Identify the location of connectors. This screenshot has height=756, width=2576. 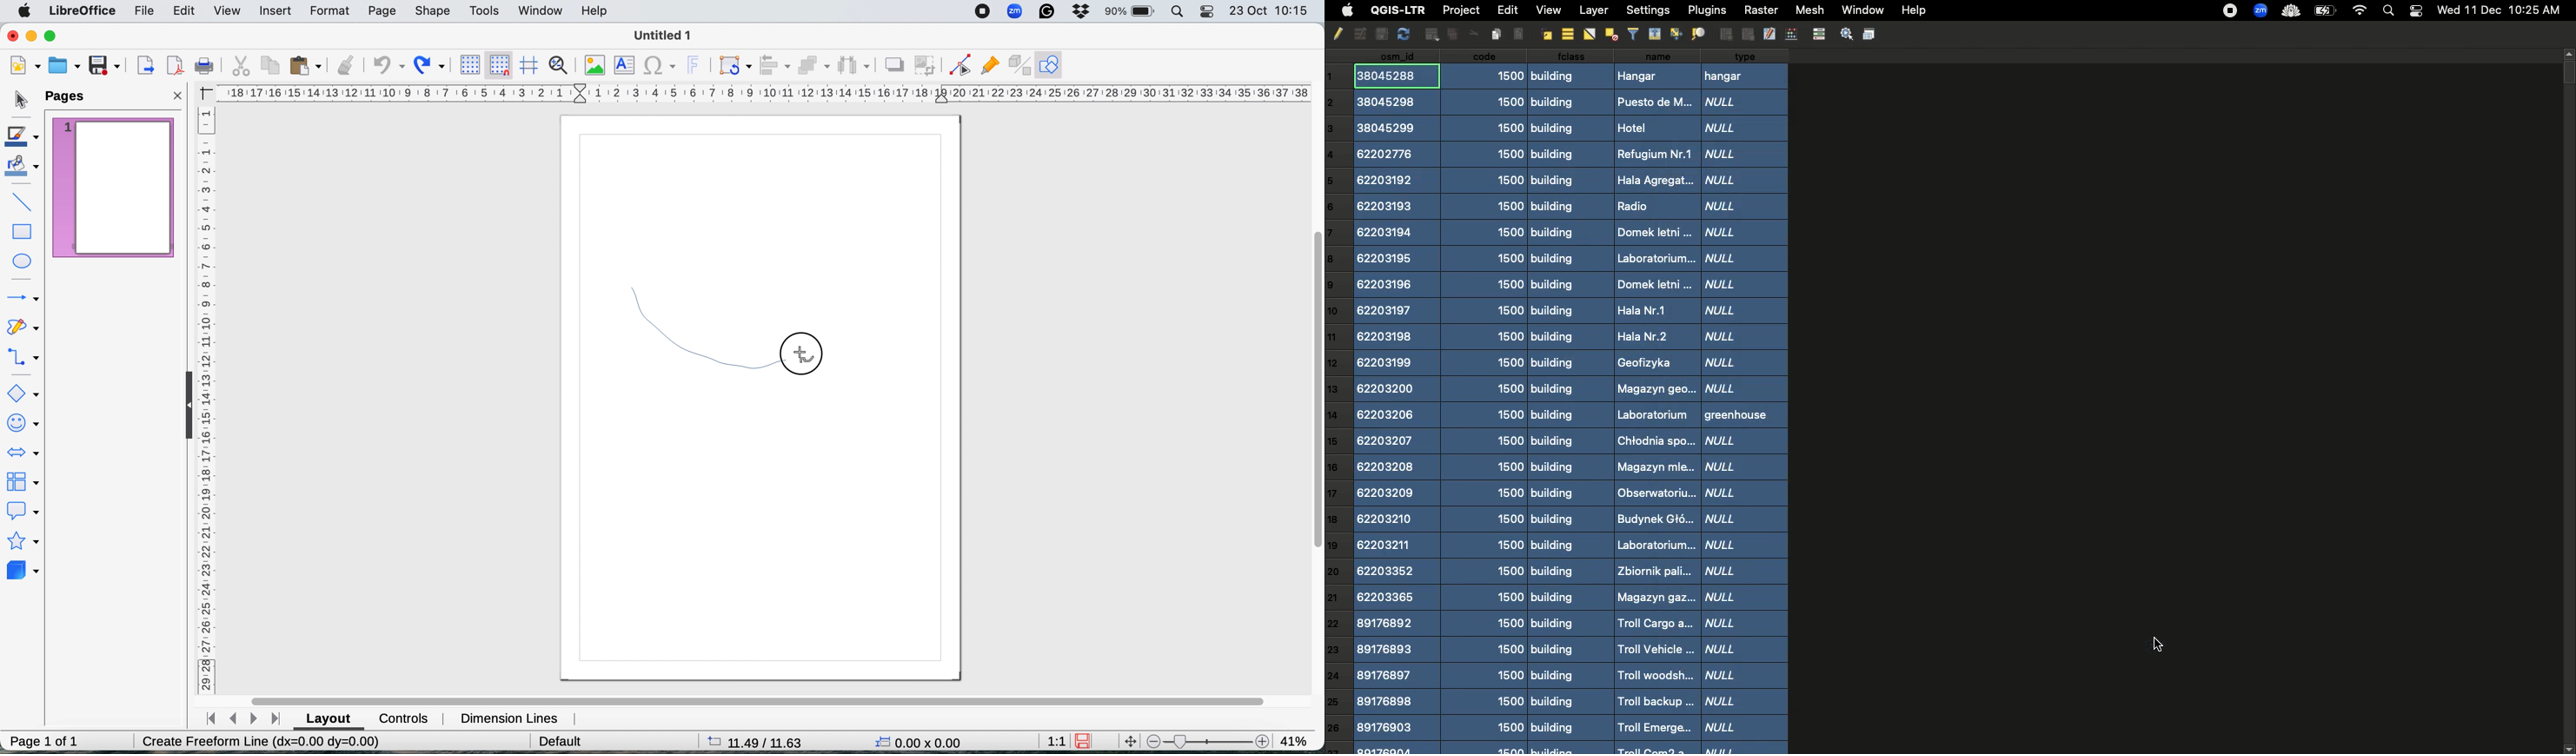
(24, 358).